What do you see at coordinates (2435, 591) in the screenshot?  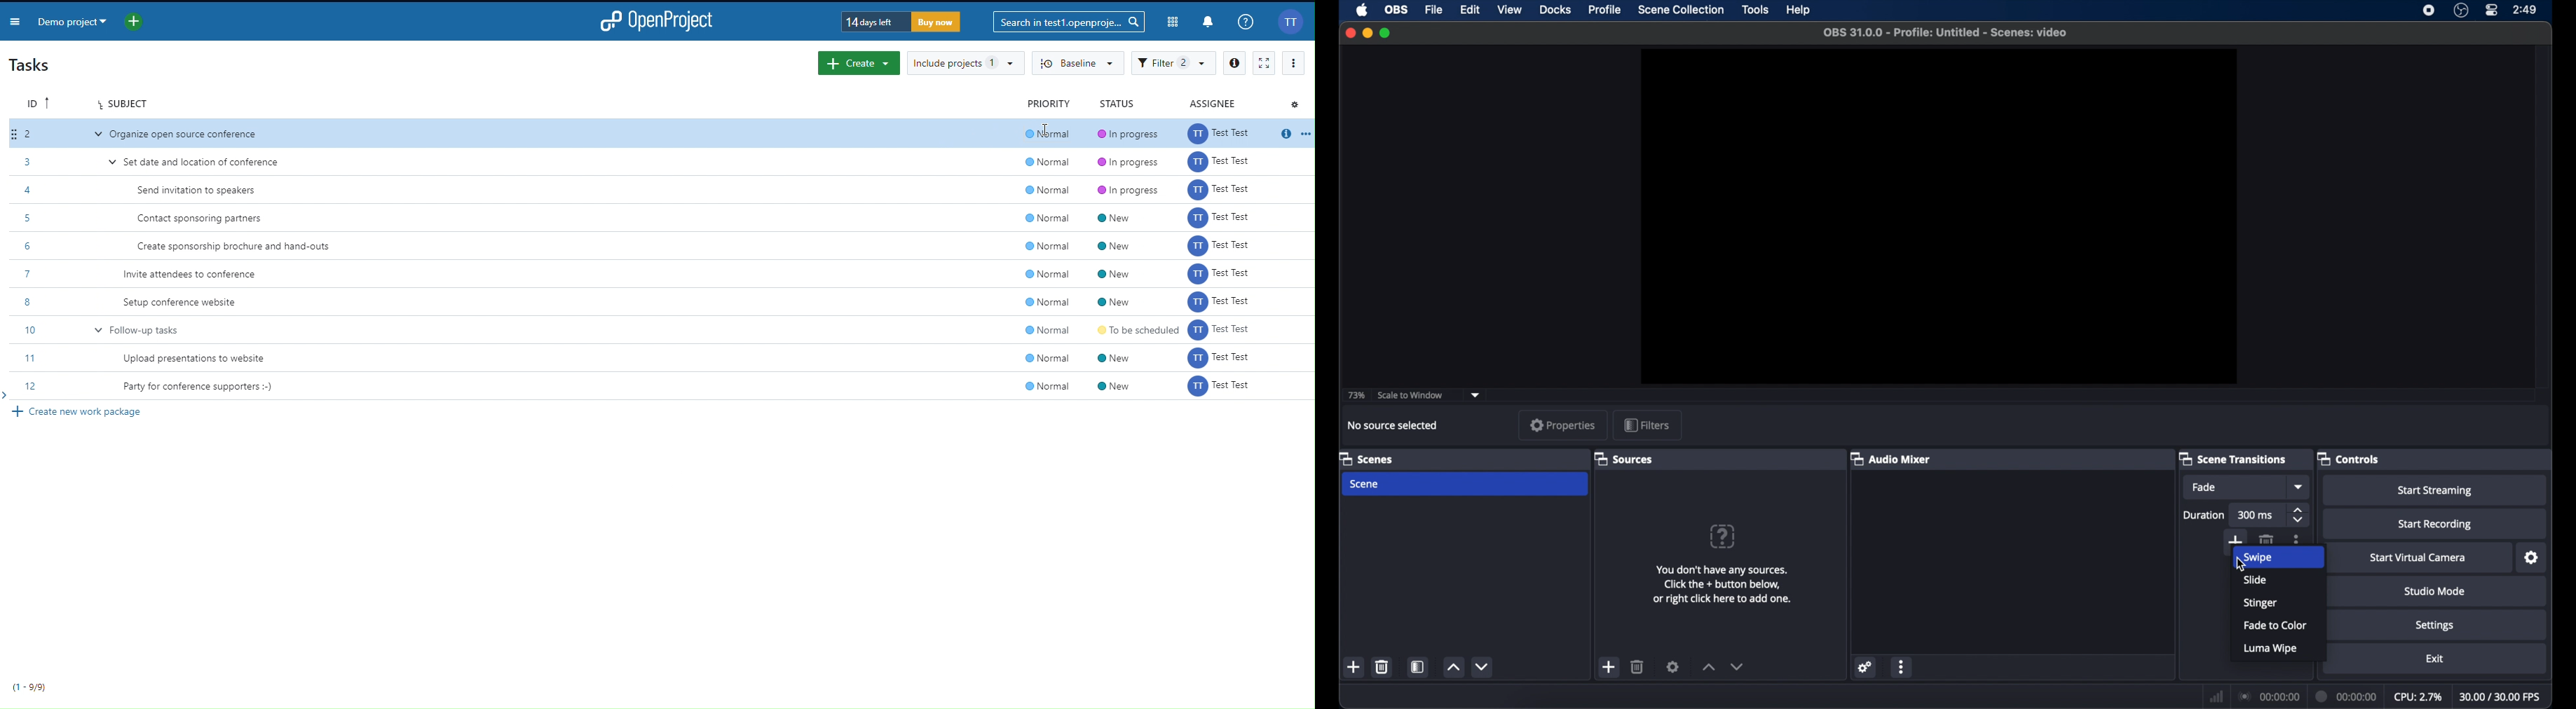 I see `studio mode` at bounding box center [2435, 591].